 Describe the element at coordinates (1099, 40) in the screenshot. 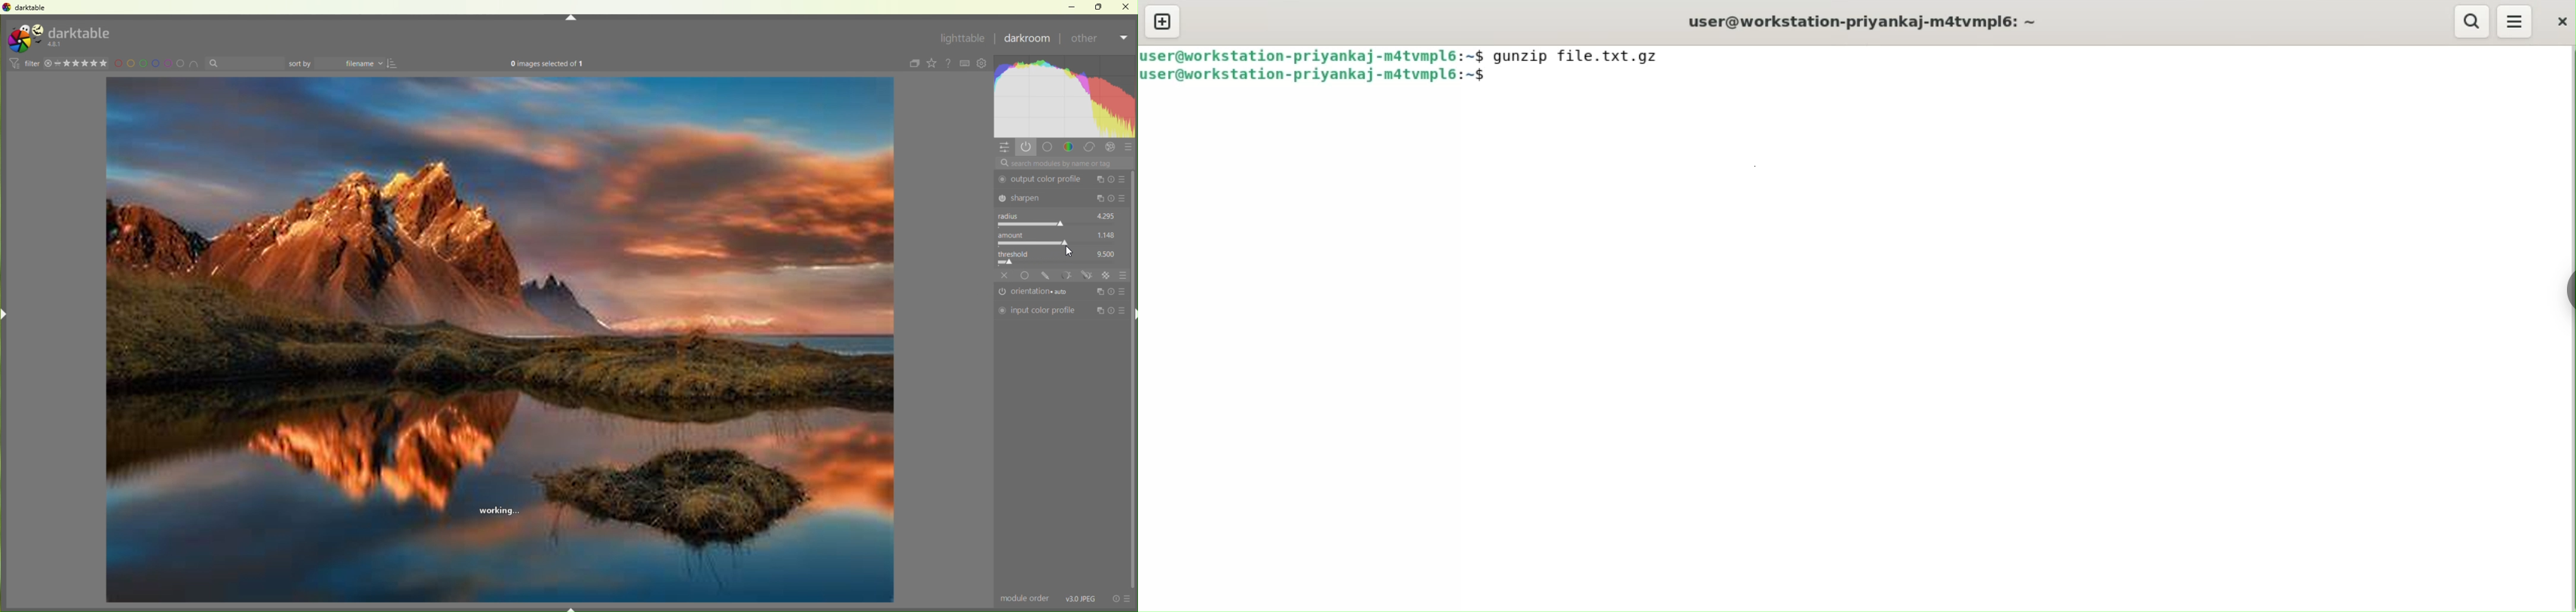

I see `Other` at that location.